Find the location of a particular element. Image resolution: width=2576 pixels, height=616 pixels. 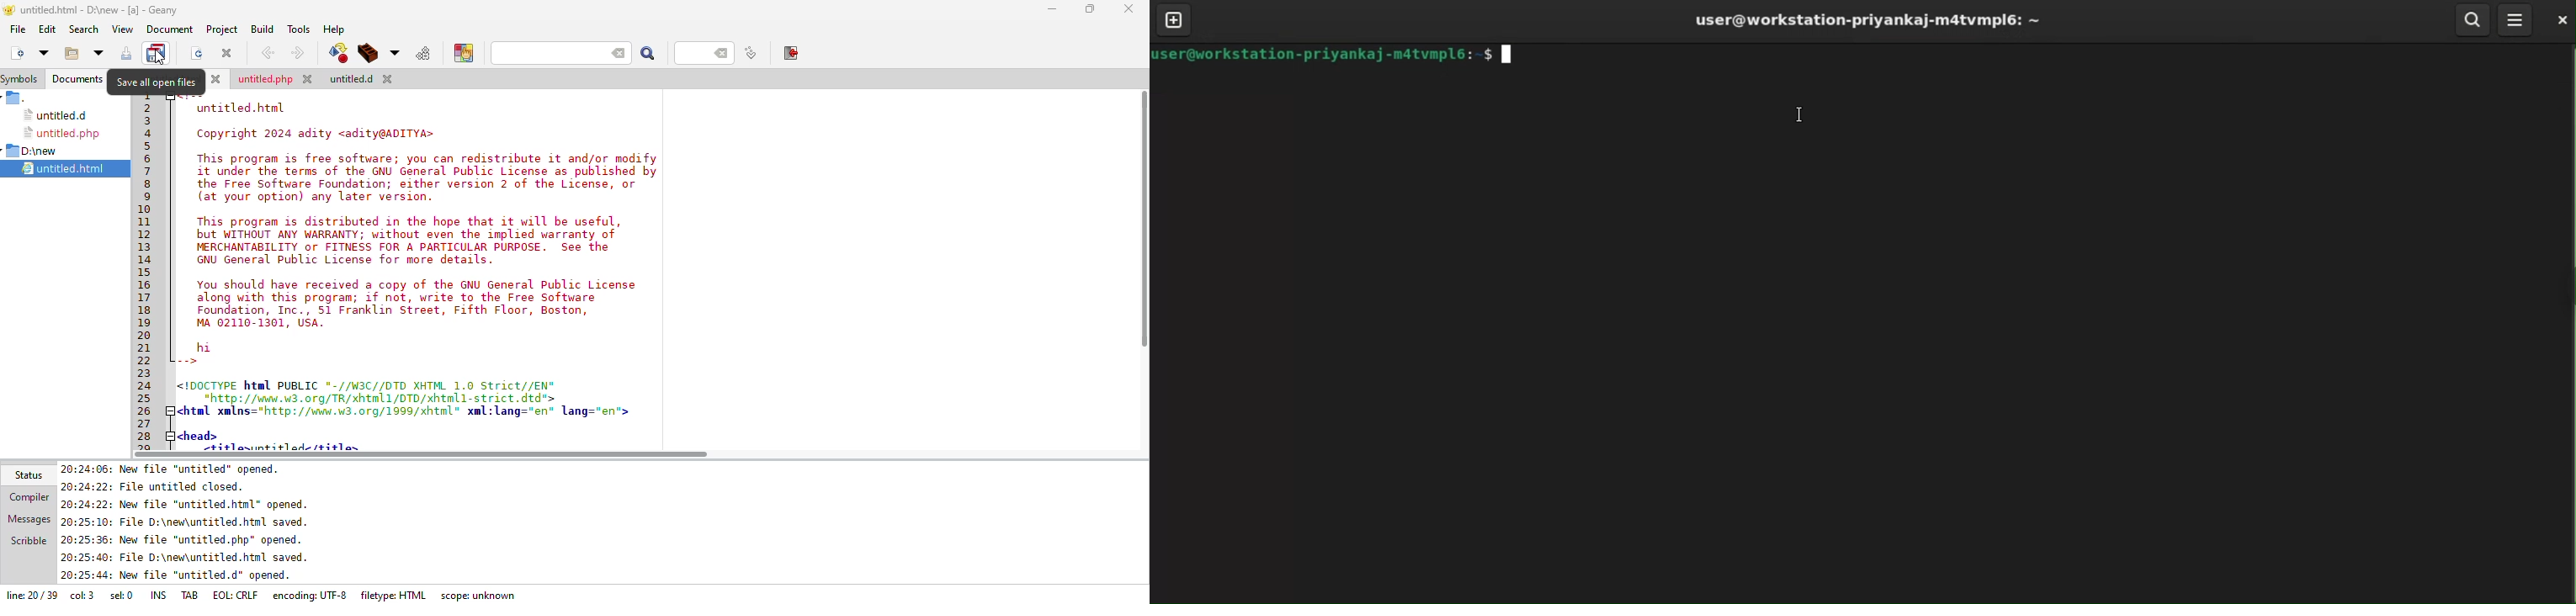

line number is located at coordinates (706, 53).